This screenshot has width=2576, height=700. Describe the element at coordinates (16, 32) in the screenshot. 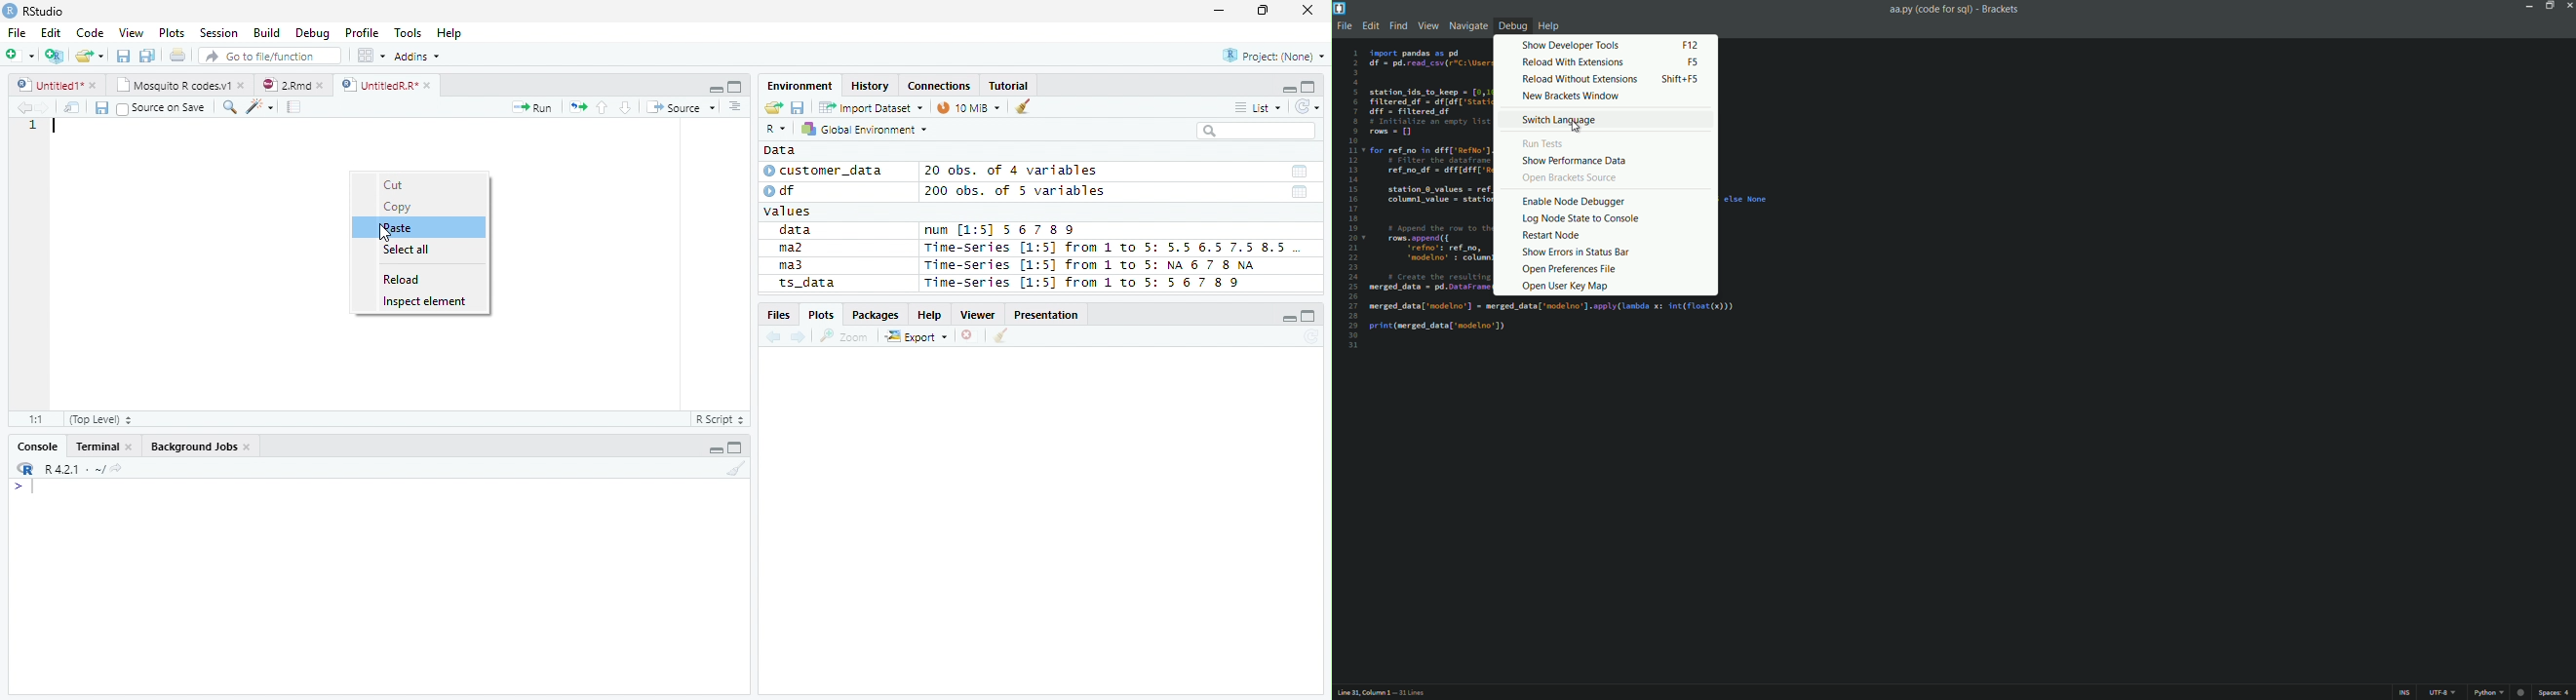

I see `File` at that location.